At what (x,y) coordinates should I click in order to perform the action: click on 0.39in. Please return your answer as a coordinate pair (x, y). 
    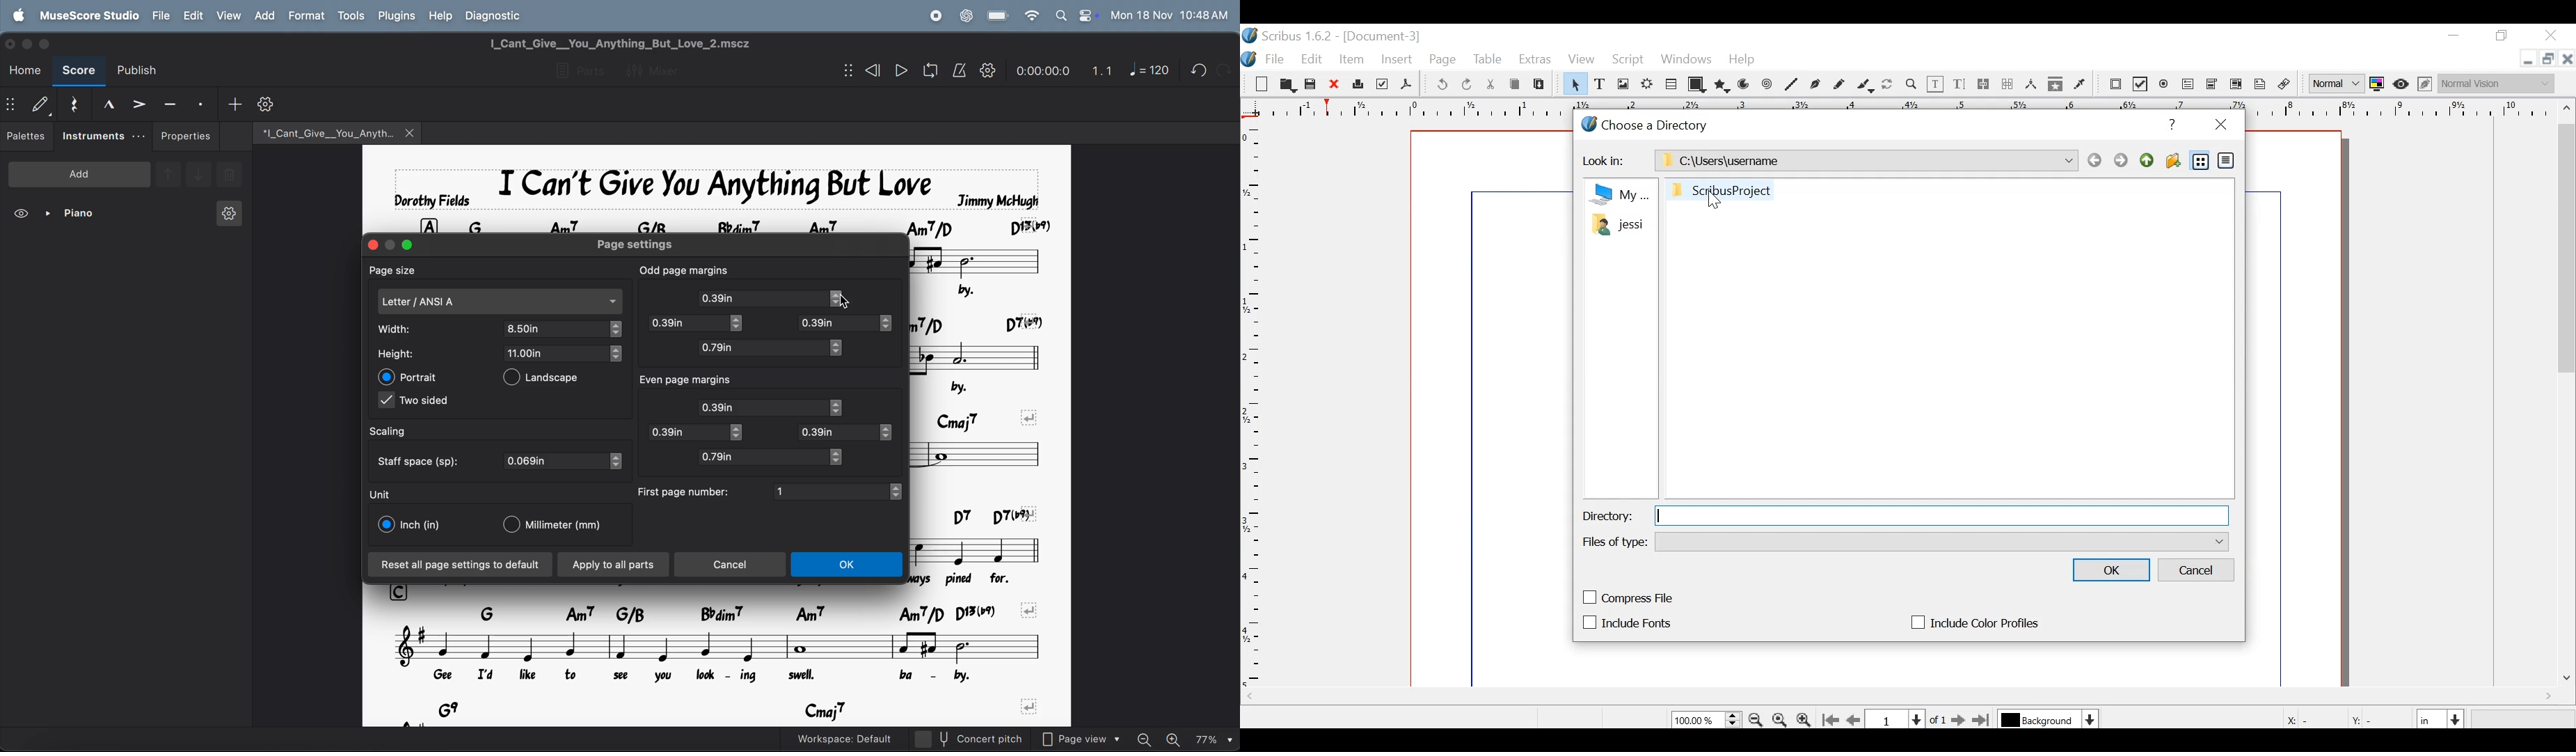
    Looking at the image, I should click on (764, 407).